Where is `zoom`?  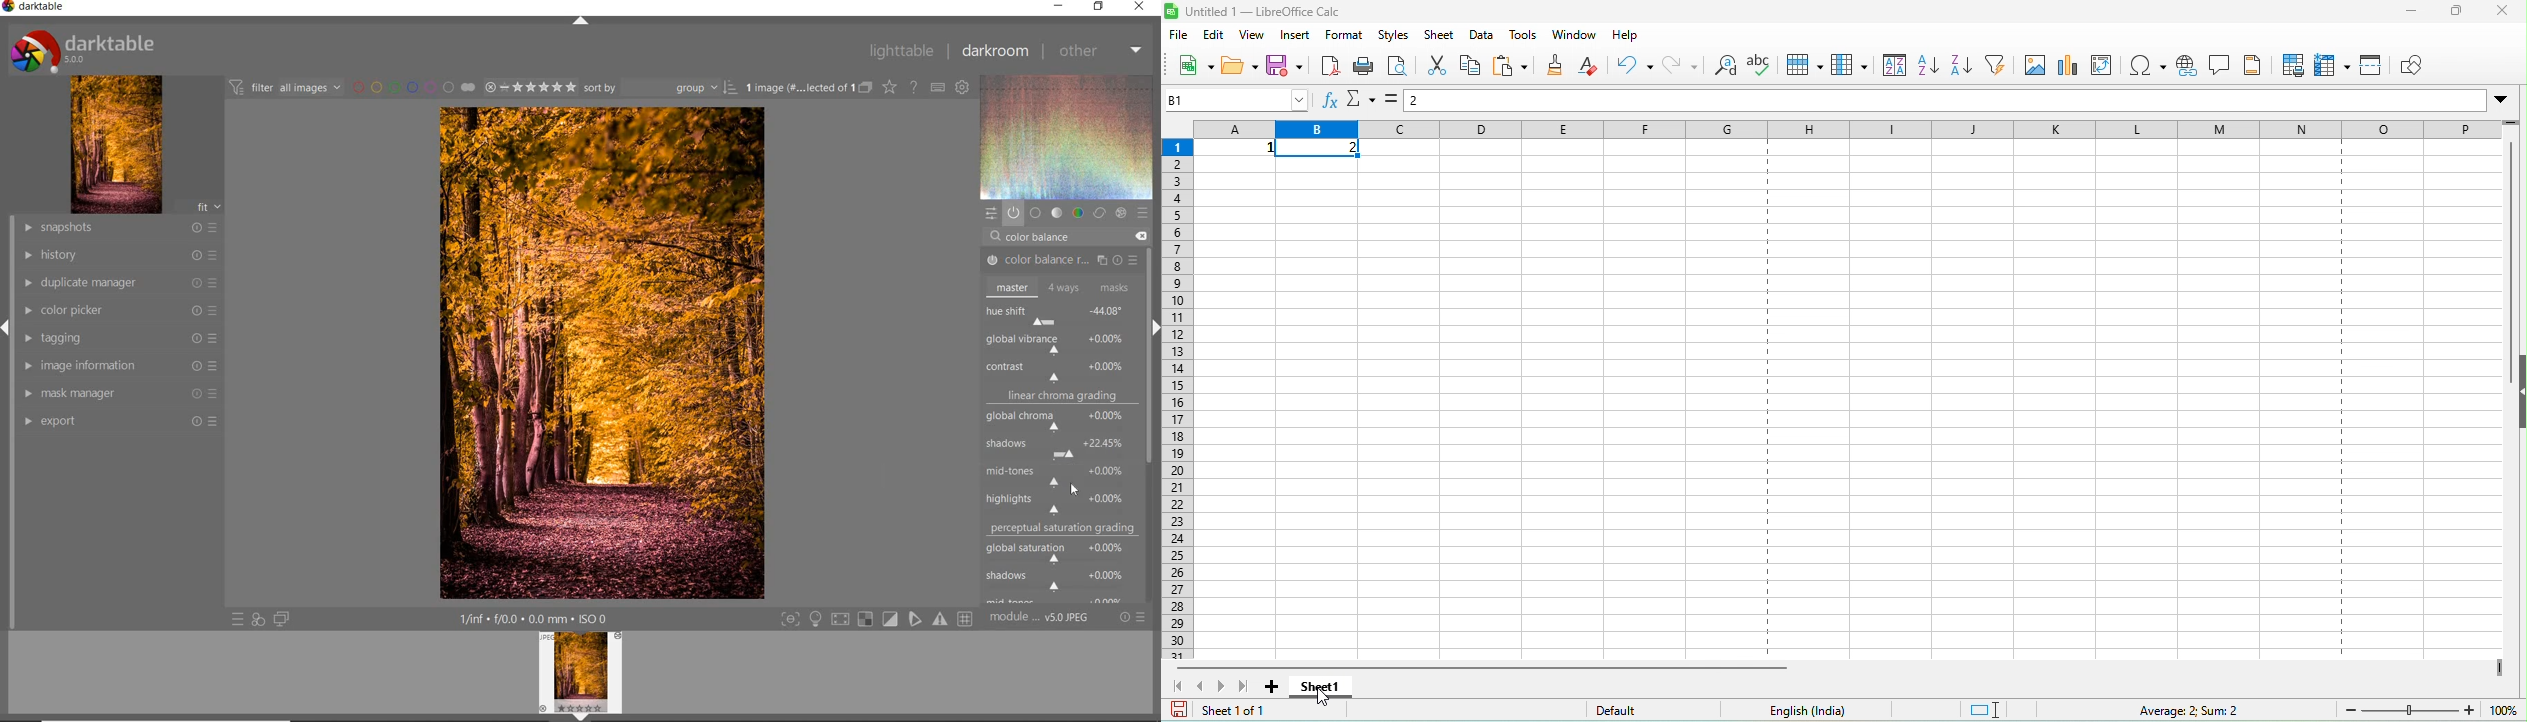 zoom is located at coordinates (2433, 710).